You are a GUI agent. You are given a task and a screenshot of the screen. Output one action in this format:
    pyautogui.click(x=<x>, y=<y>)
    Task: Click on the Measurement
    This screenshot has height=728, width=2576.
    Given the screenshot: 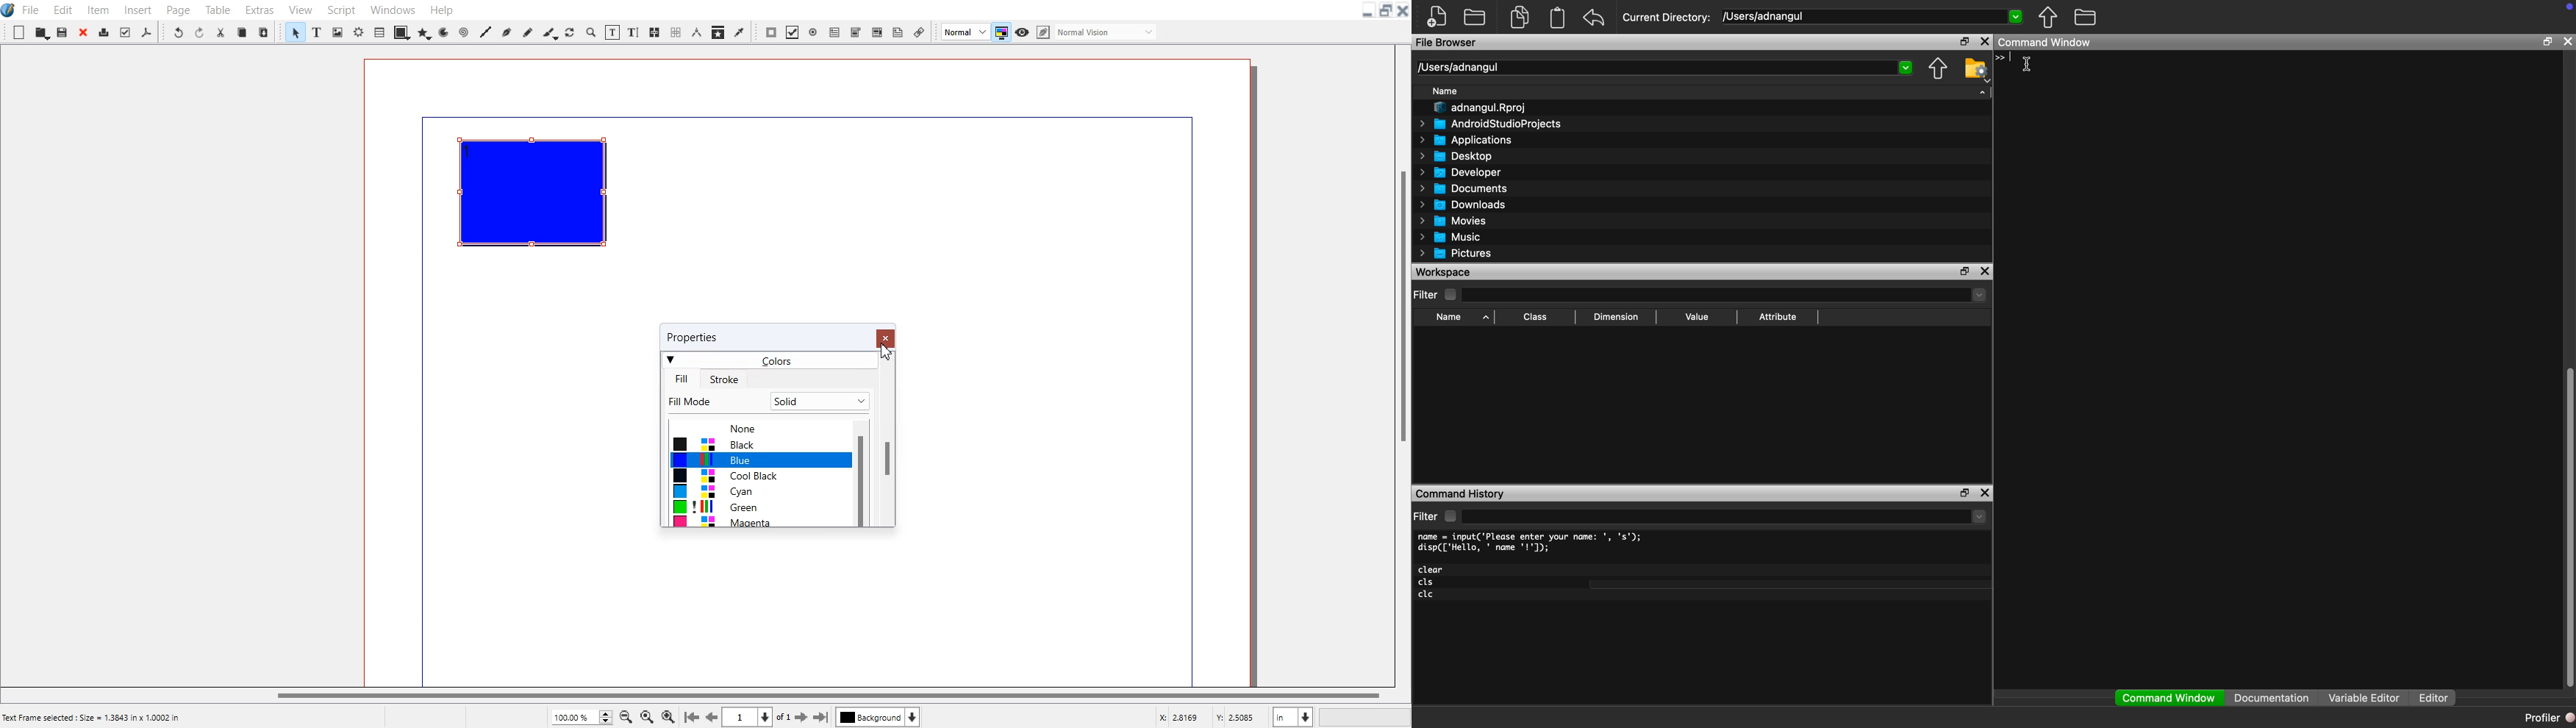 What is the action you would take?
    pyautogui.click(x=696, y=32)
    